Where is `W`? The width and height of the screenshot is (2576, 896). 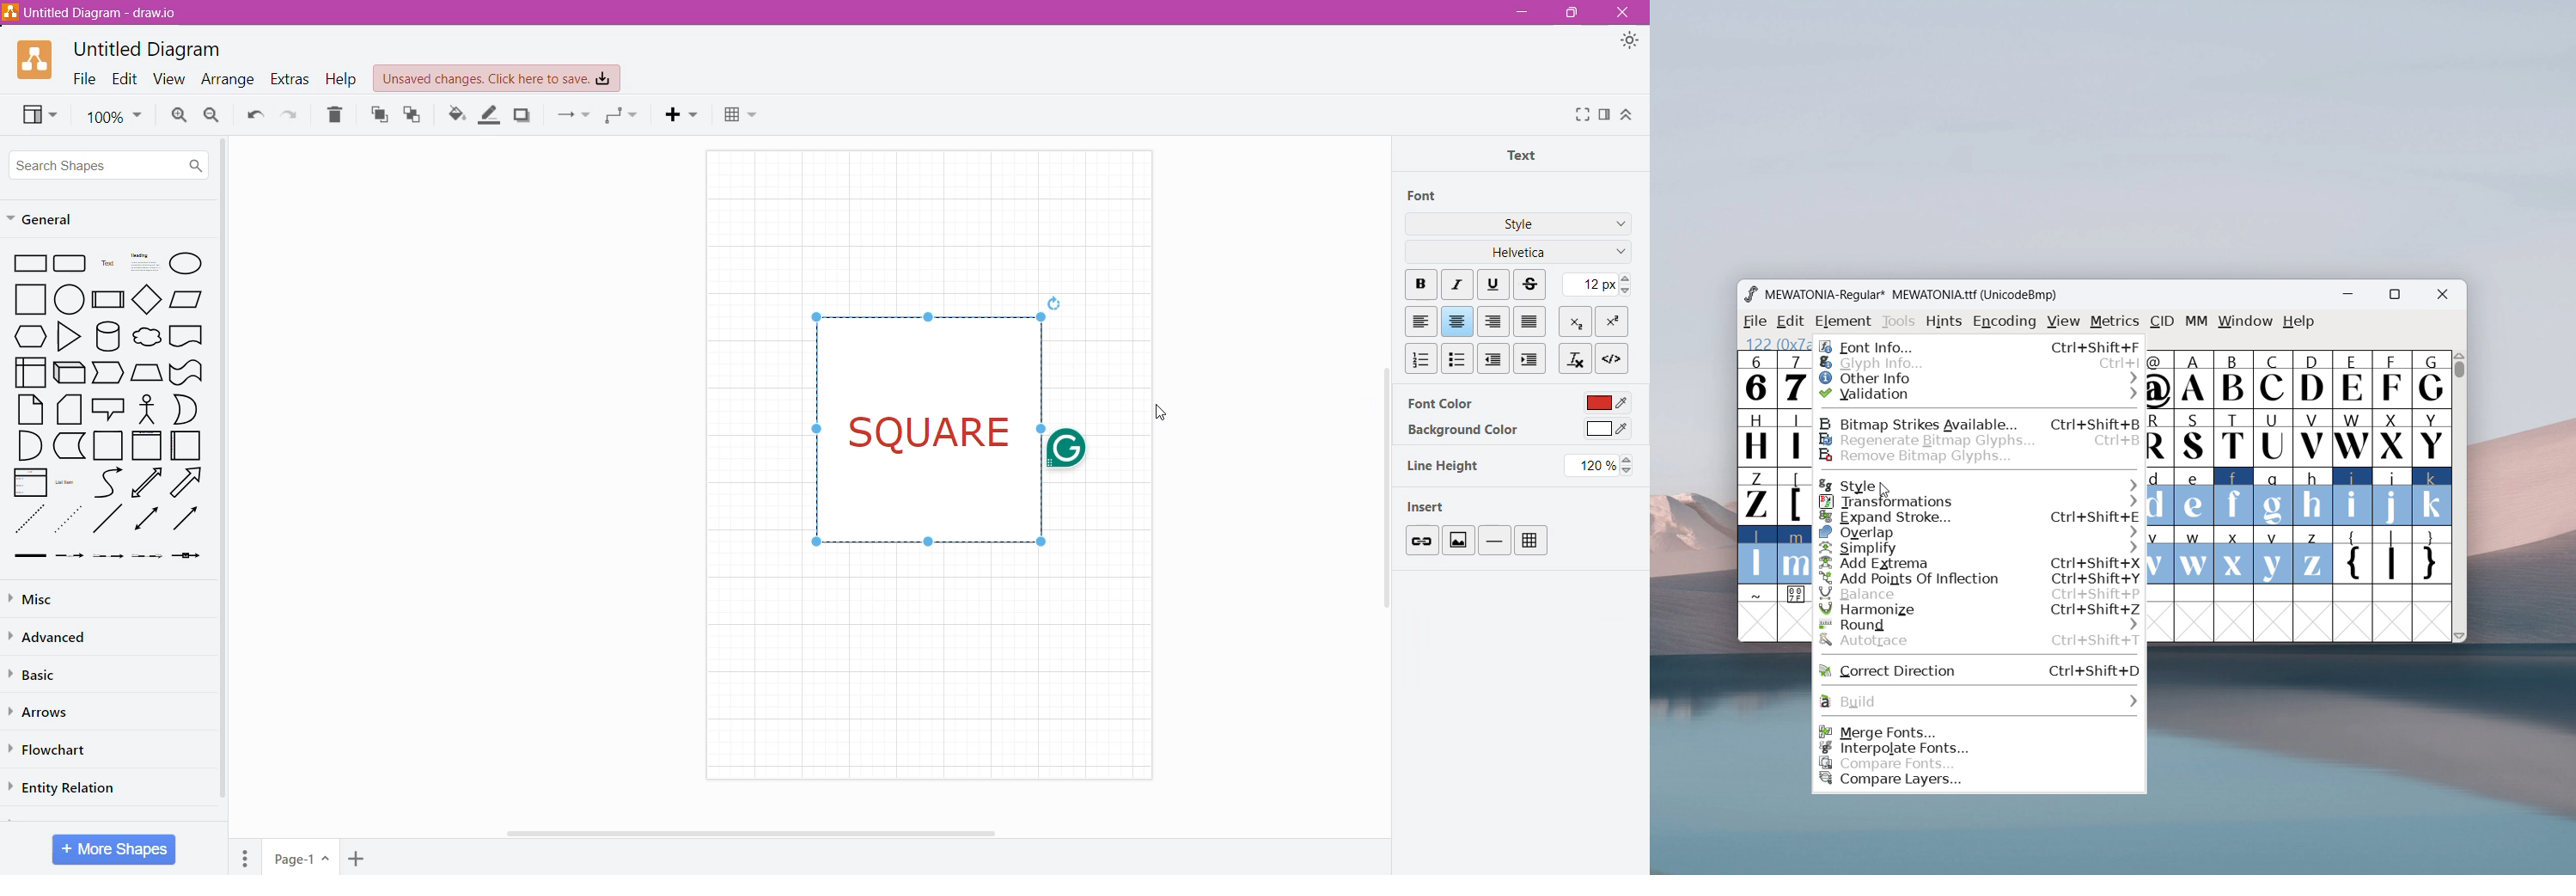
W is located at coordinates (2351, 438).